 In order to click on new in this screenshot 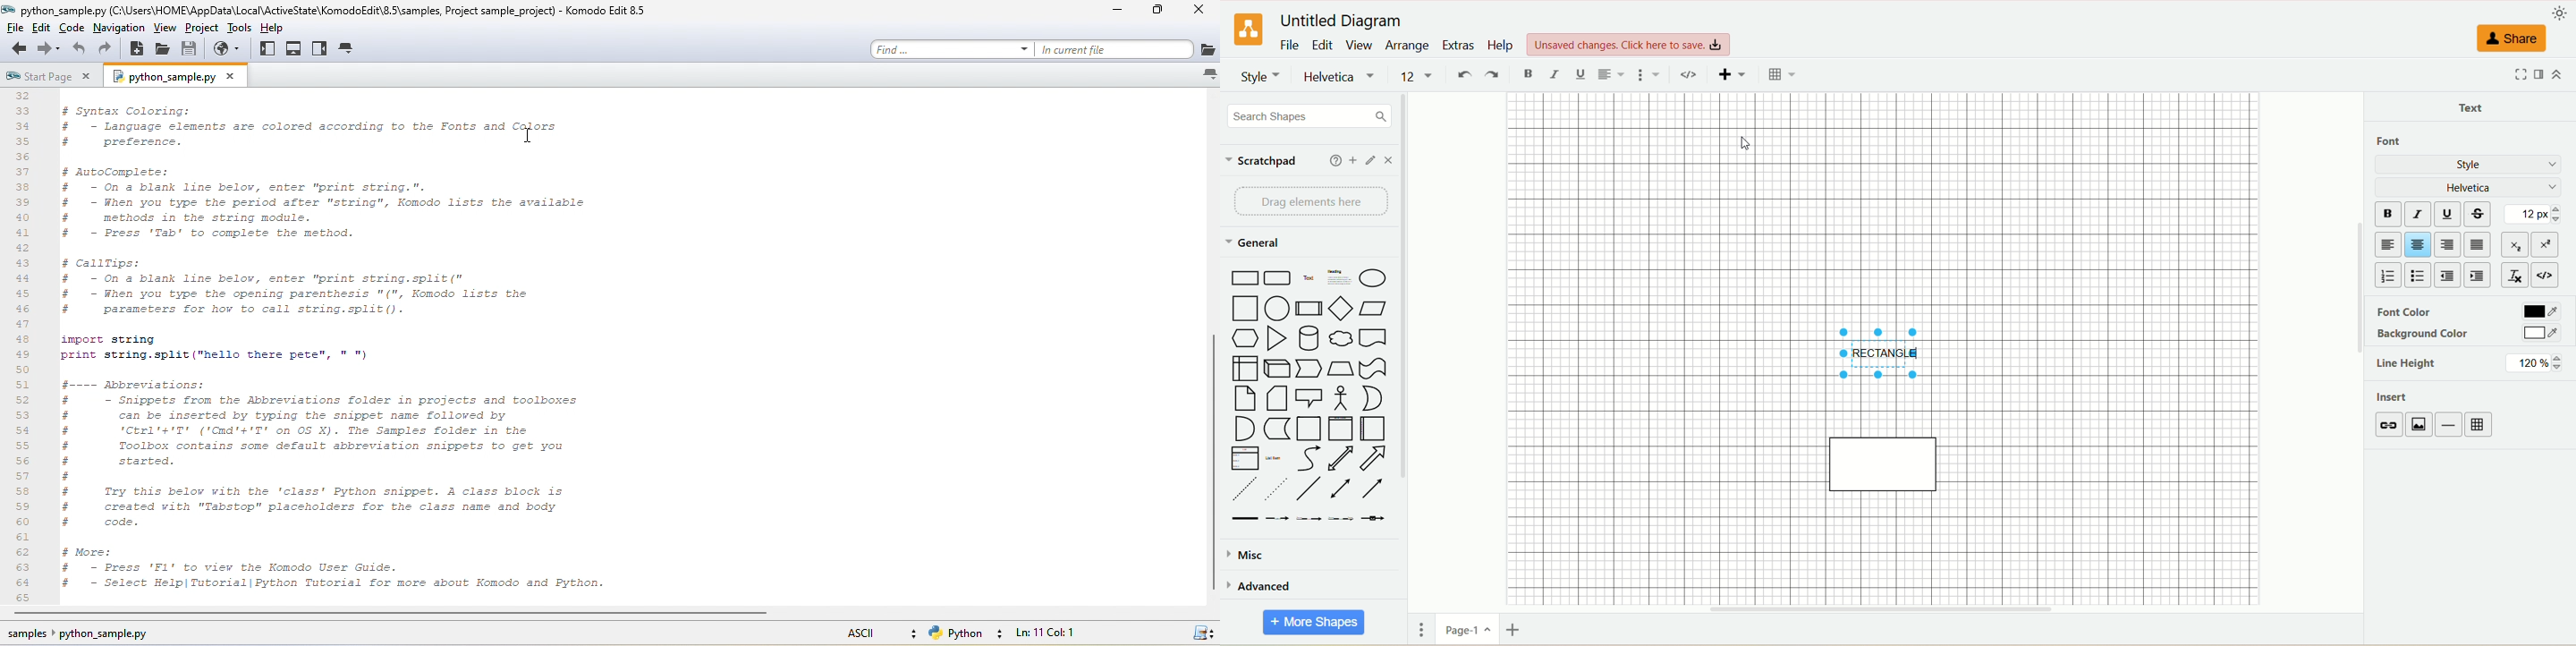, I will do `click(139, 52)`.